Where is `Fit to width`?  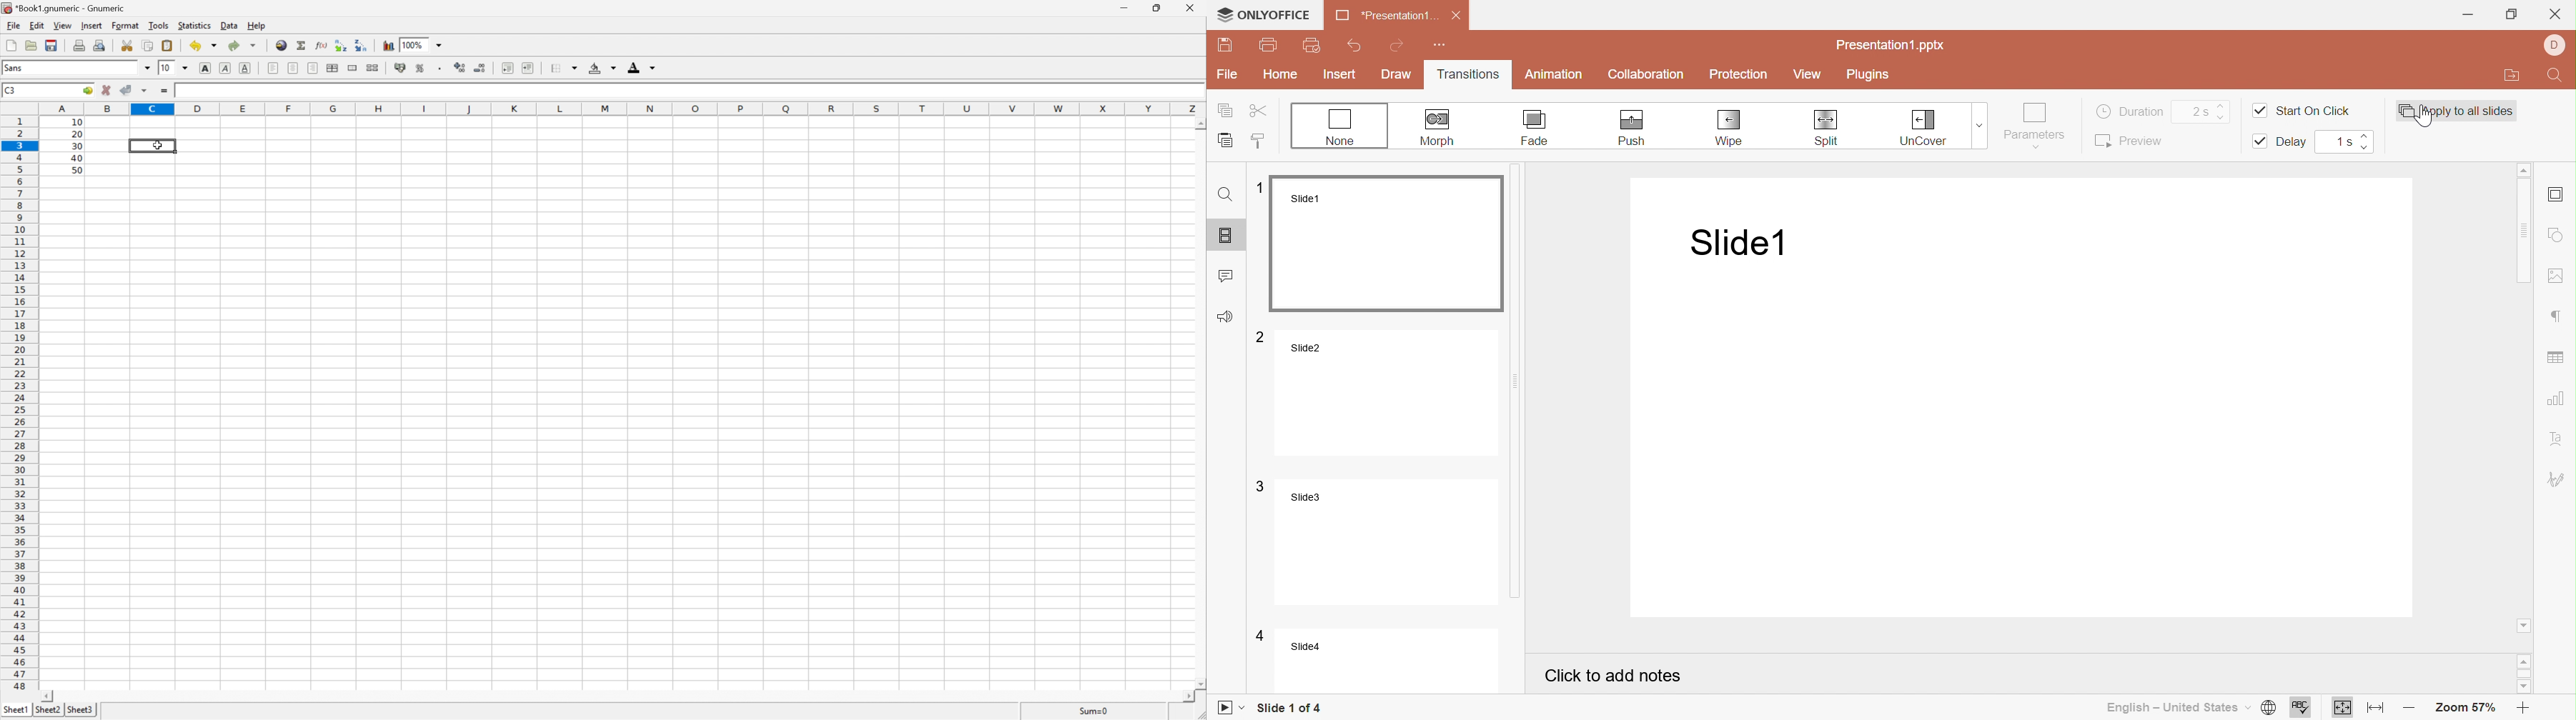
Fit to width is located at coordinates (2377, 709).